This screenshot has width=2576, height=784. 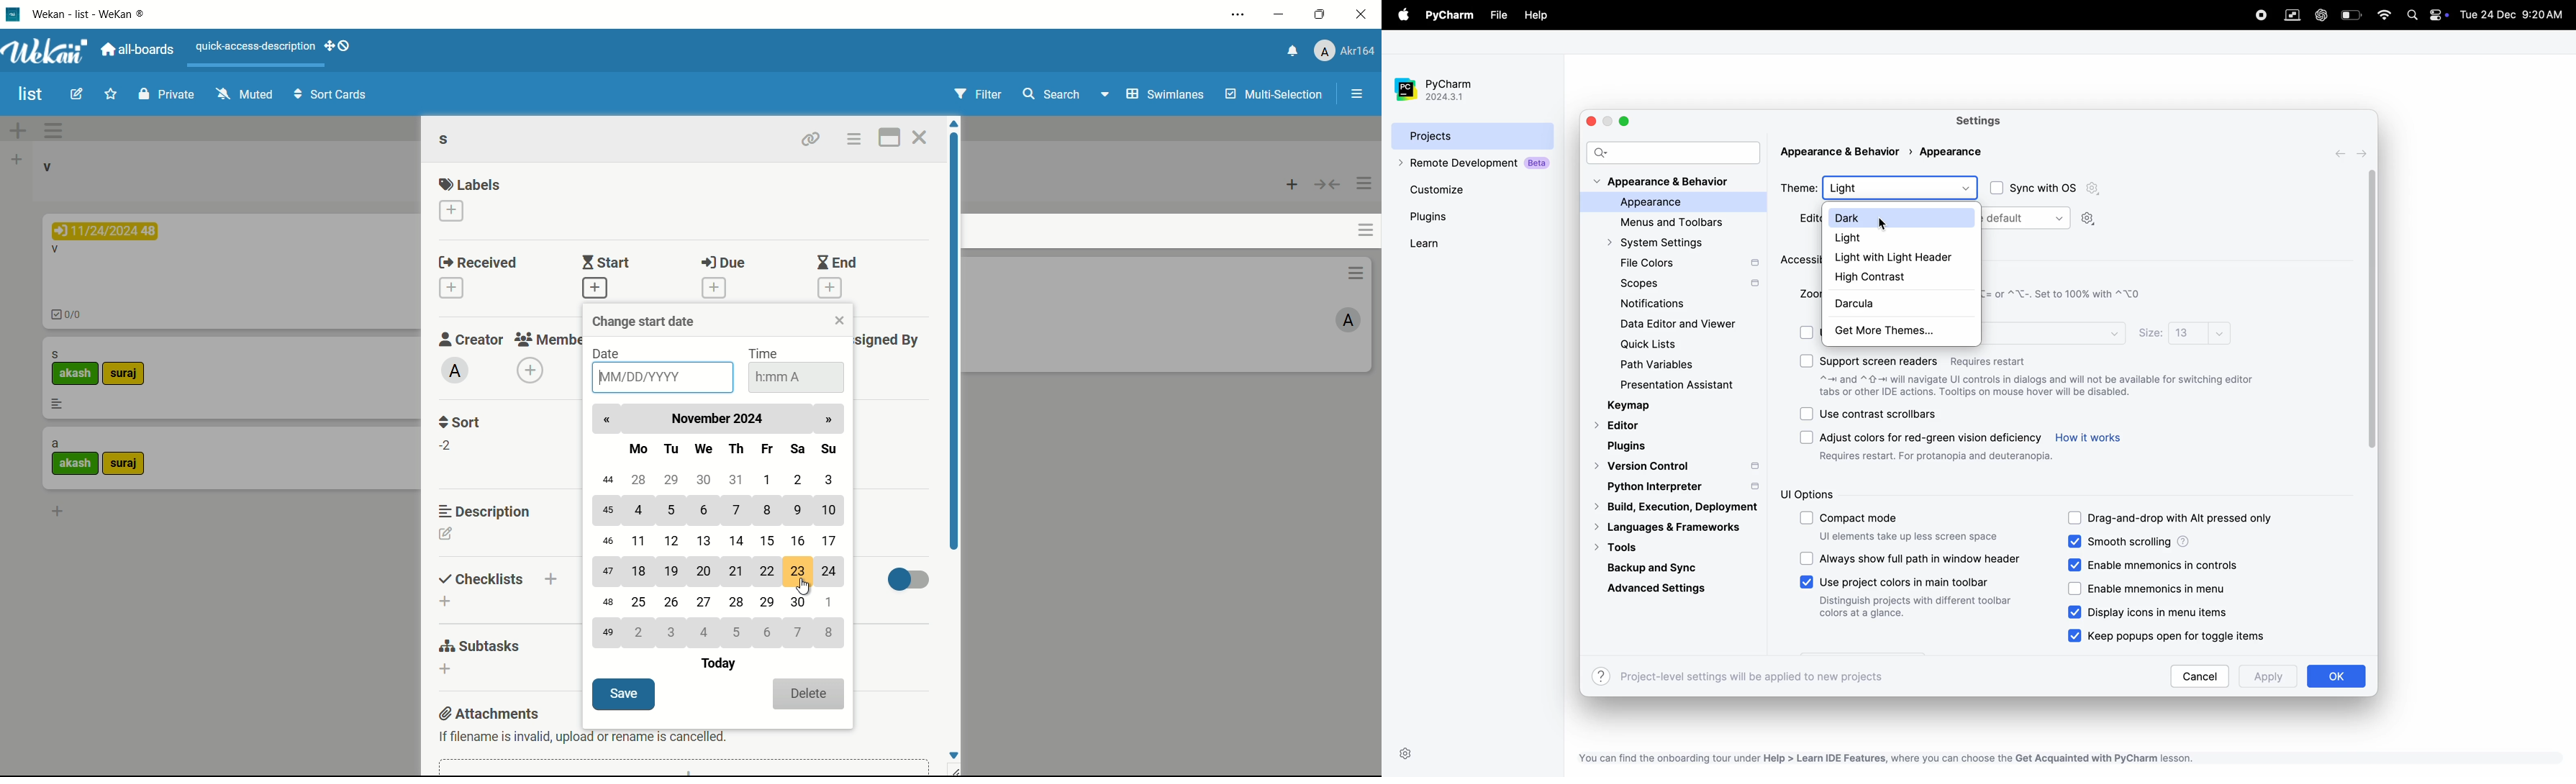 What do you see at coordinates (2038, 387) in the screenshot?
I see `description` at bounding box center [2038, 387].